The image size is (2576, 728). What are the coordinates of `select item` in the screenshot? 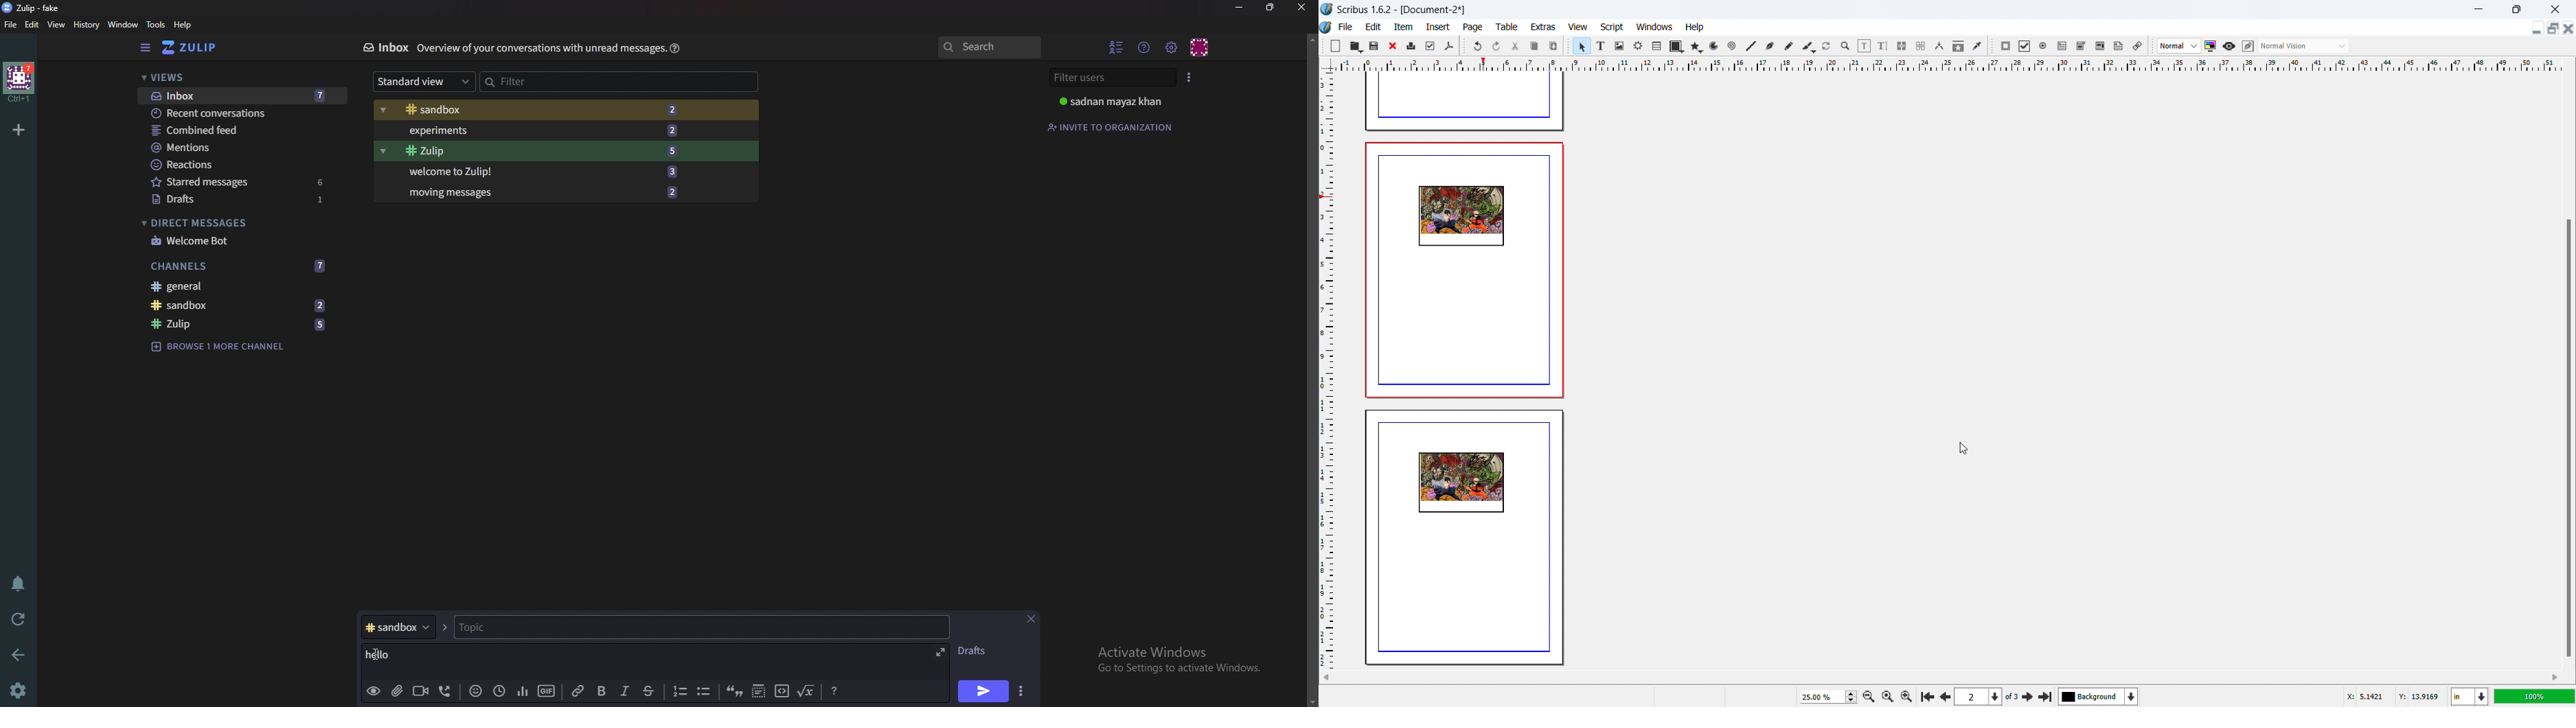 It's located at (1582, 46).